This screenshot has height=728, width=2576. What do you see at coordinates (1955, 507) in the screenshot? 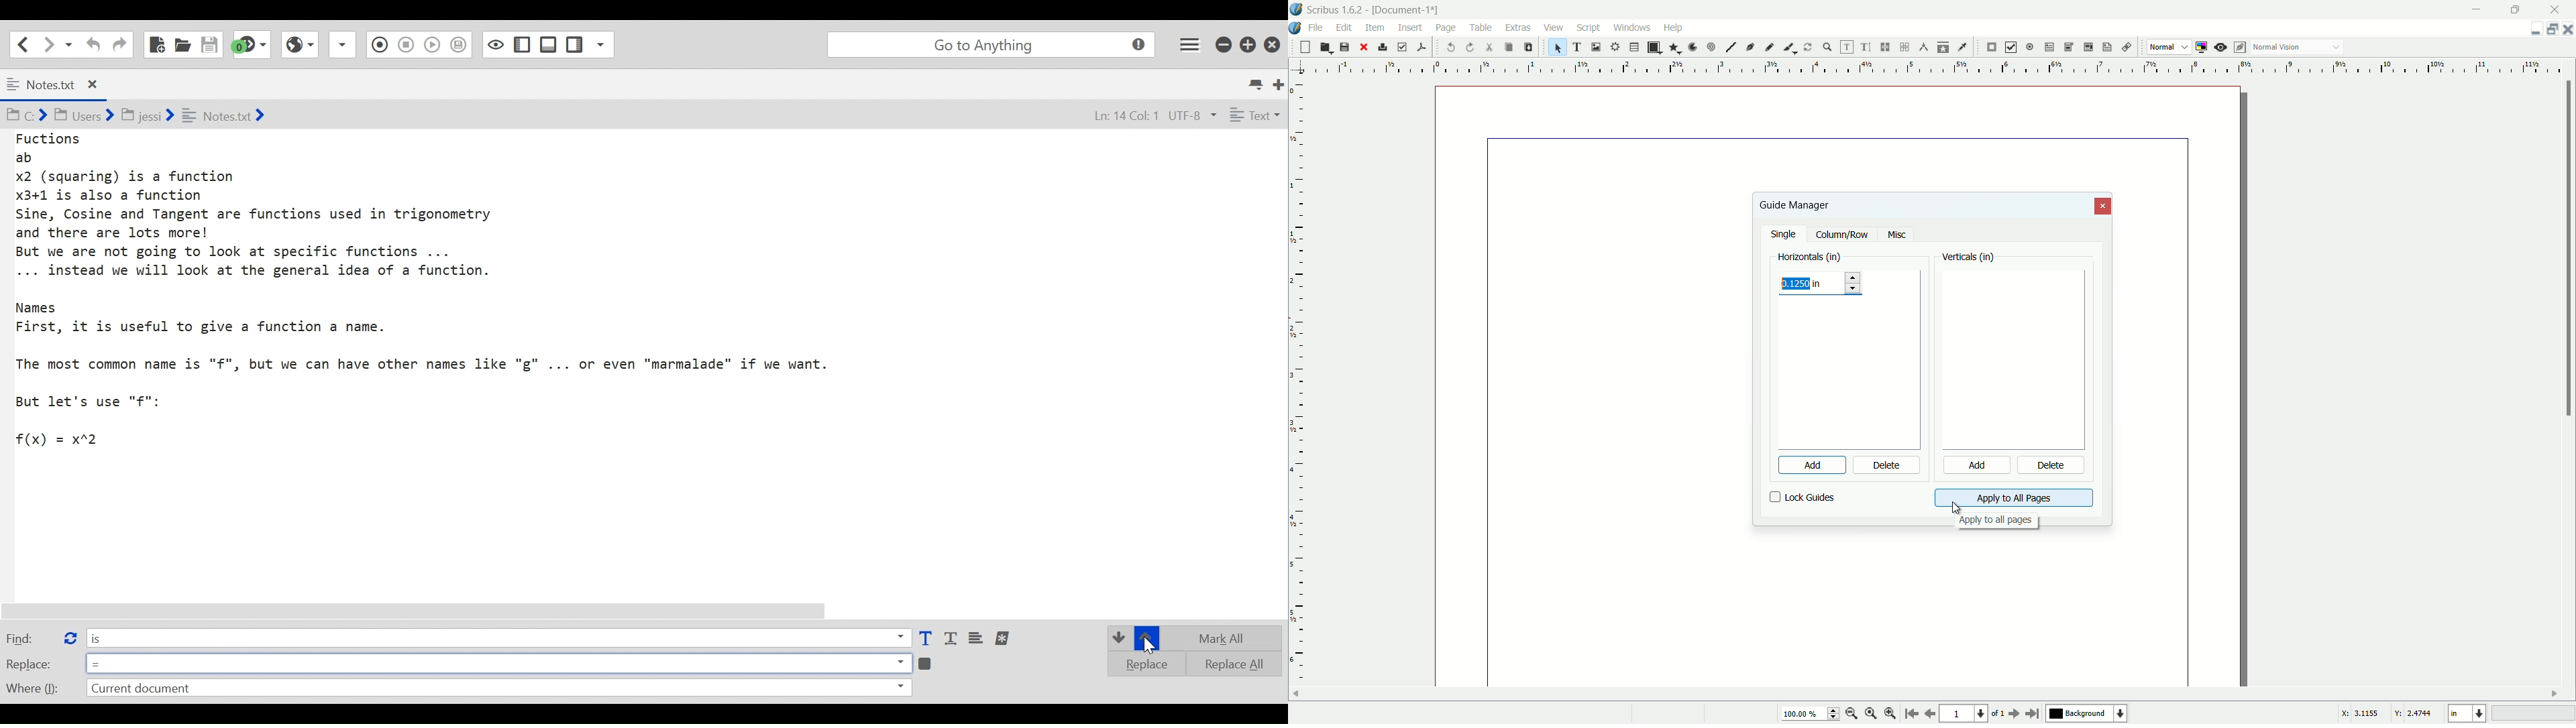
I see `cursor` at bounding box center [1955, 507].